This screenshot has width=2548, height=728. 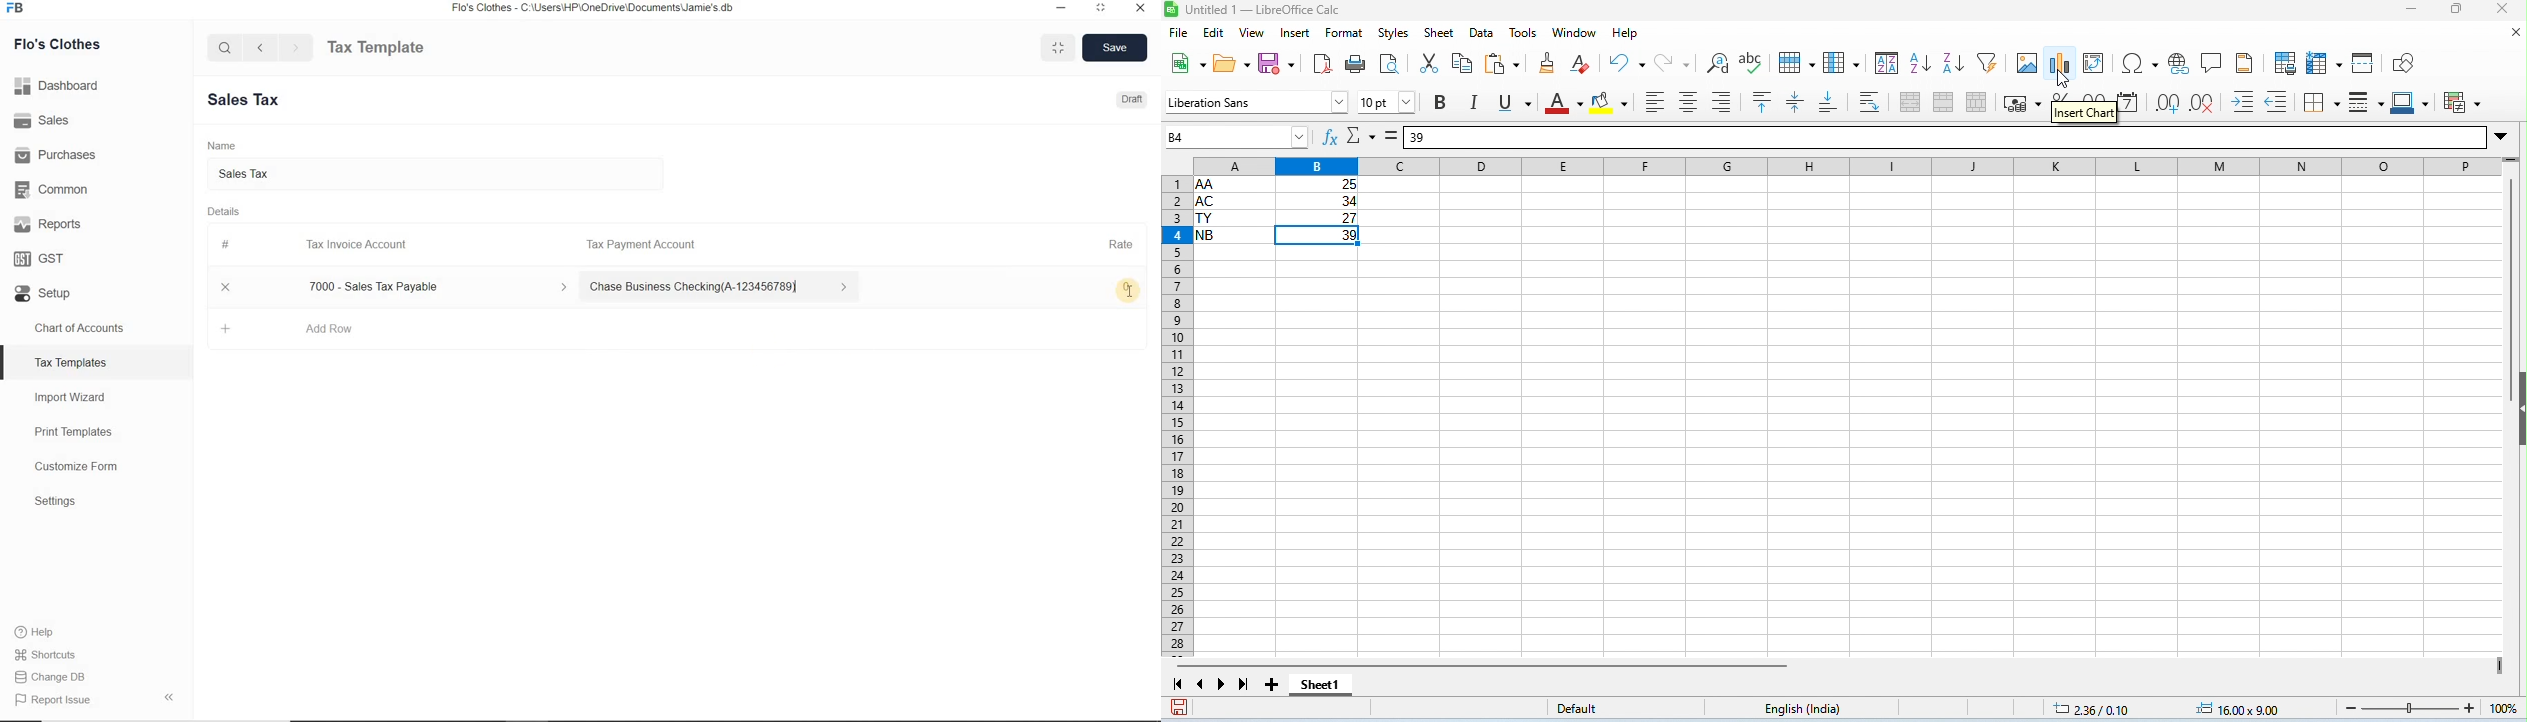 I want to click on row, so click(x=1797, y=63).